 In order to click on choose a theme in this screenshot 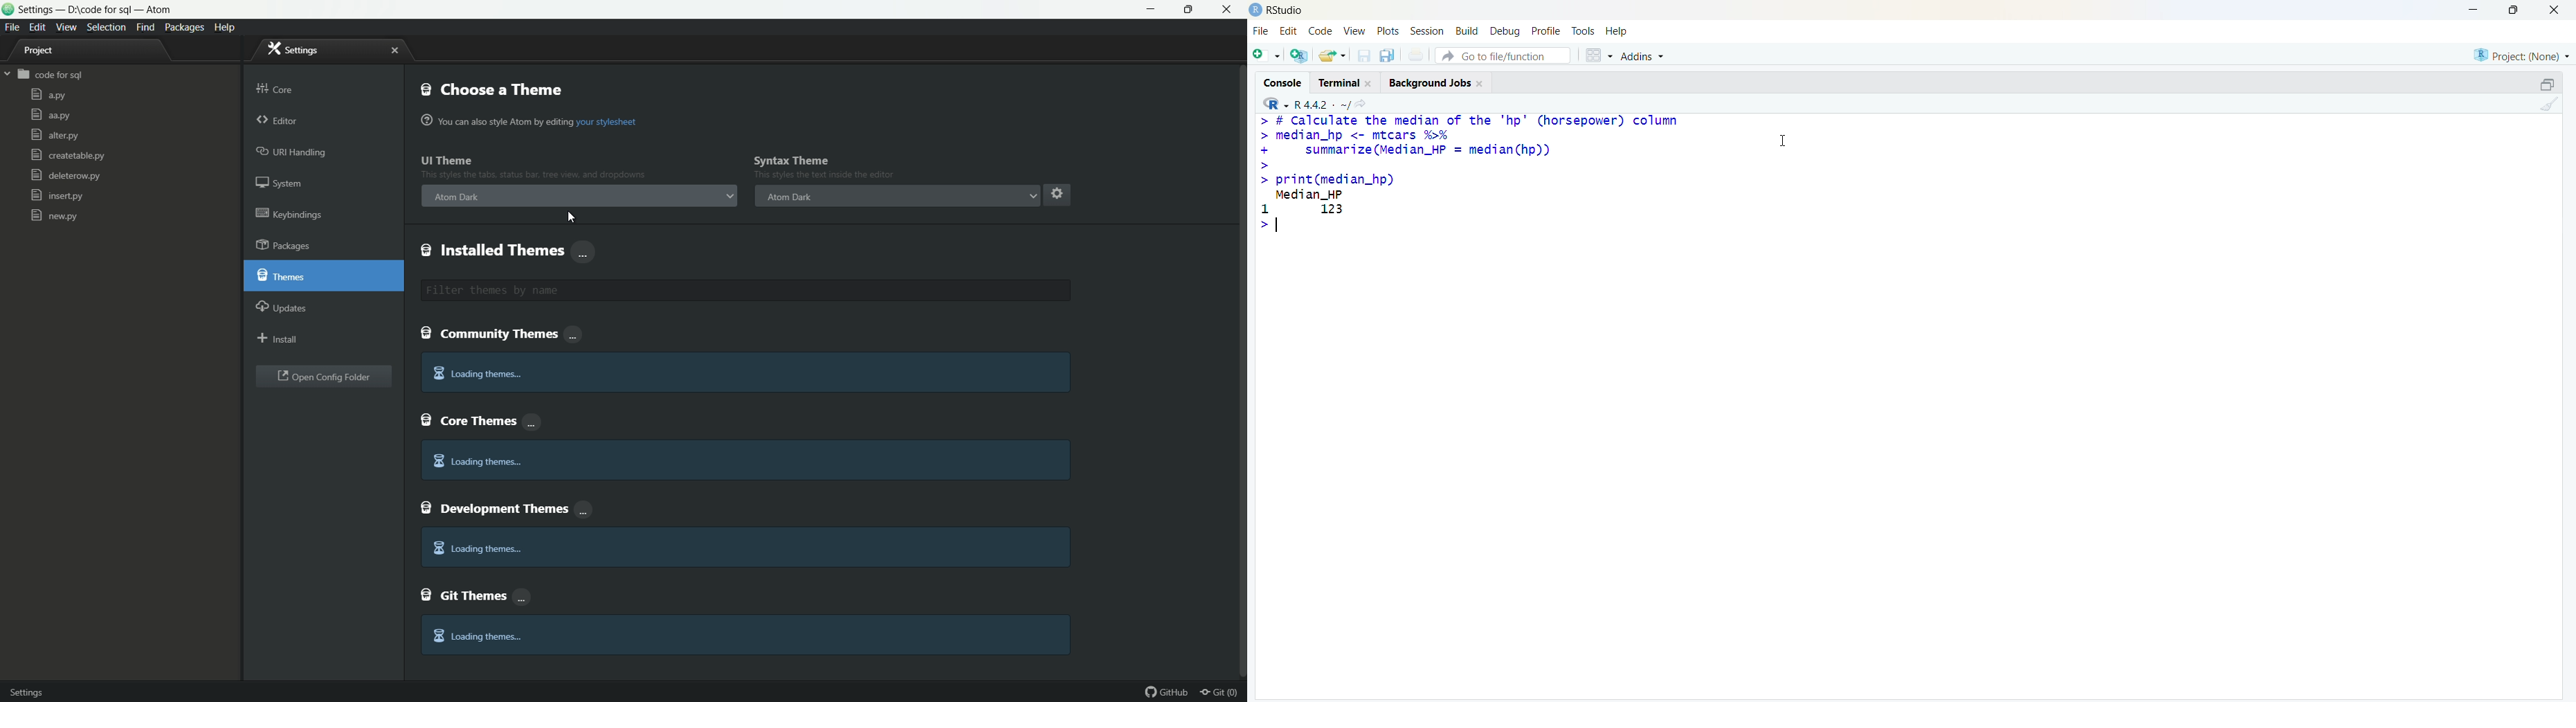, I will do `click(492, 89)`.